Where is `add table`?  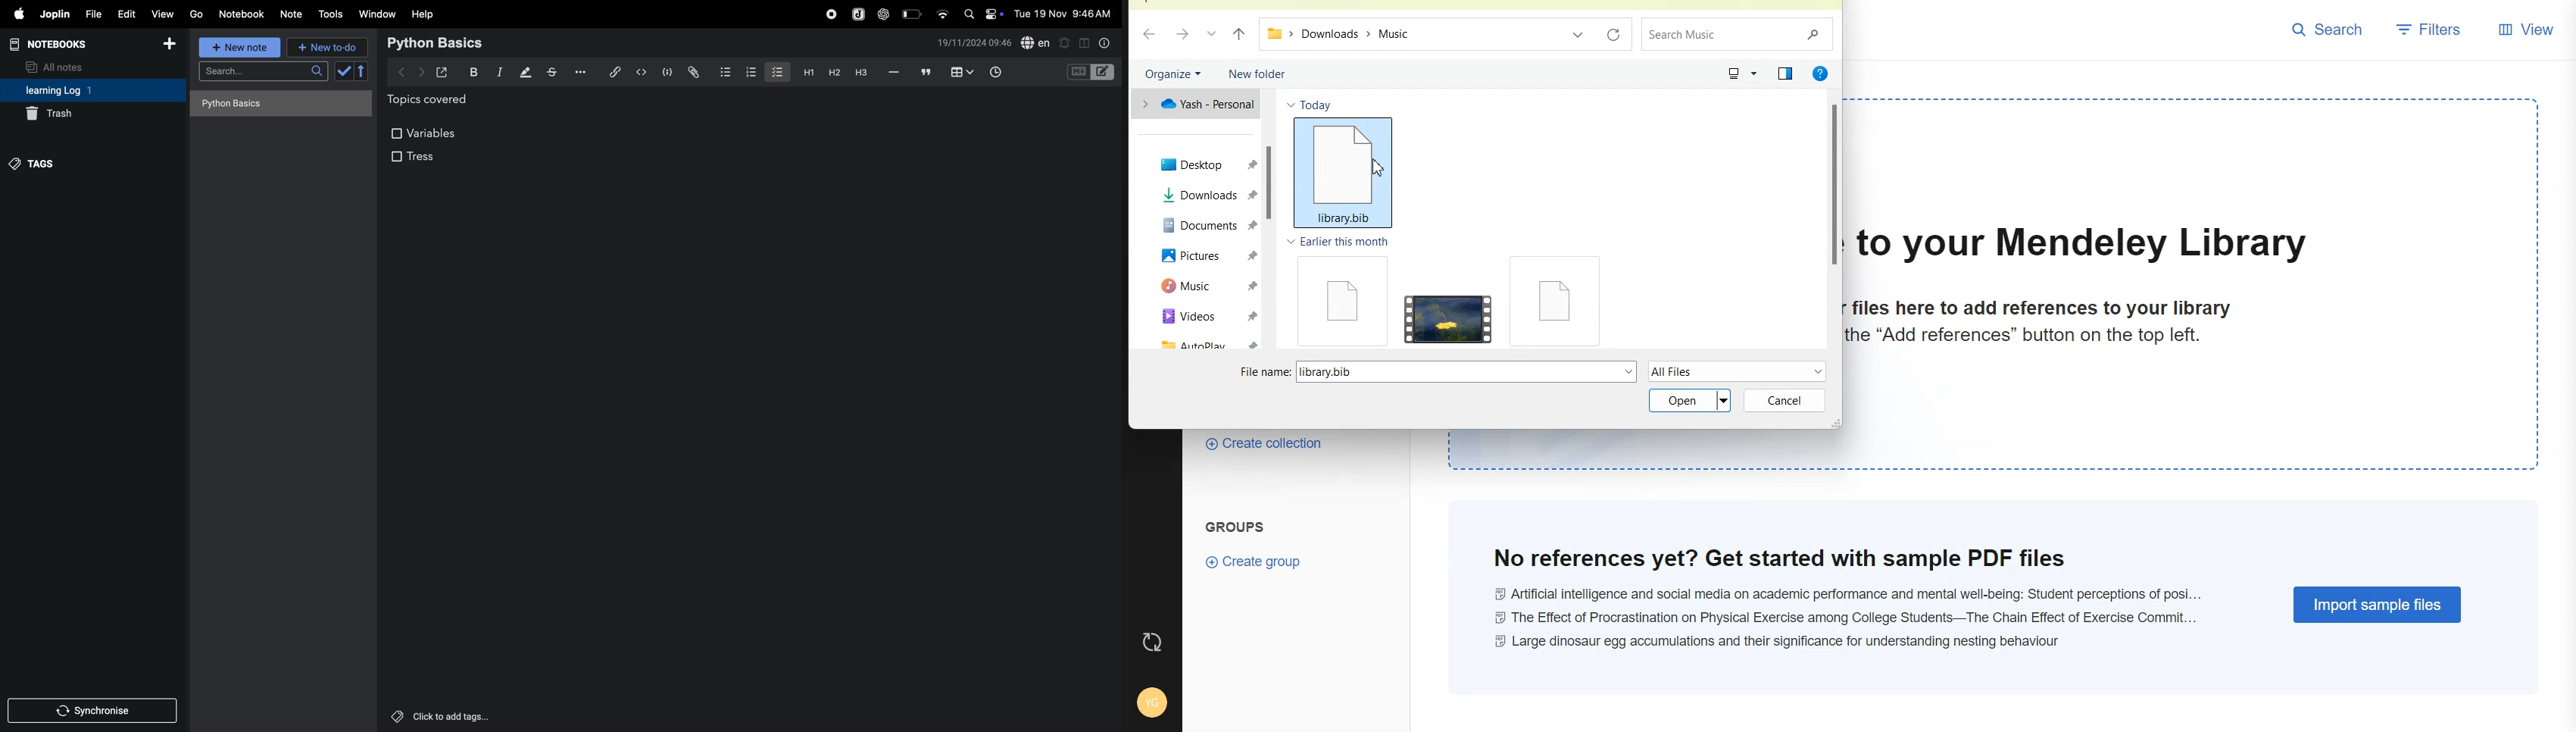 add table is located at coordinates (960, 73).